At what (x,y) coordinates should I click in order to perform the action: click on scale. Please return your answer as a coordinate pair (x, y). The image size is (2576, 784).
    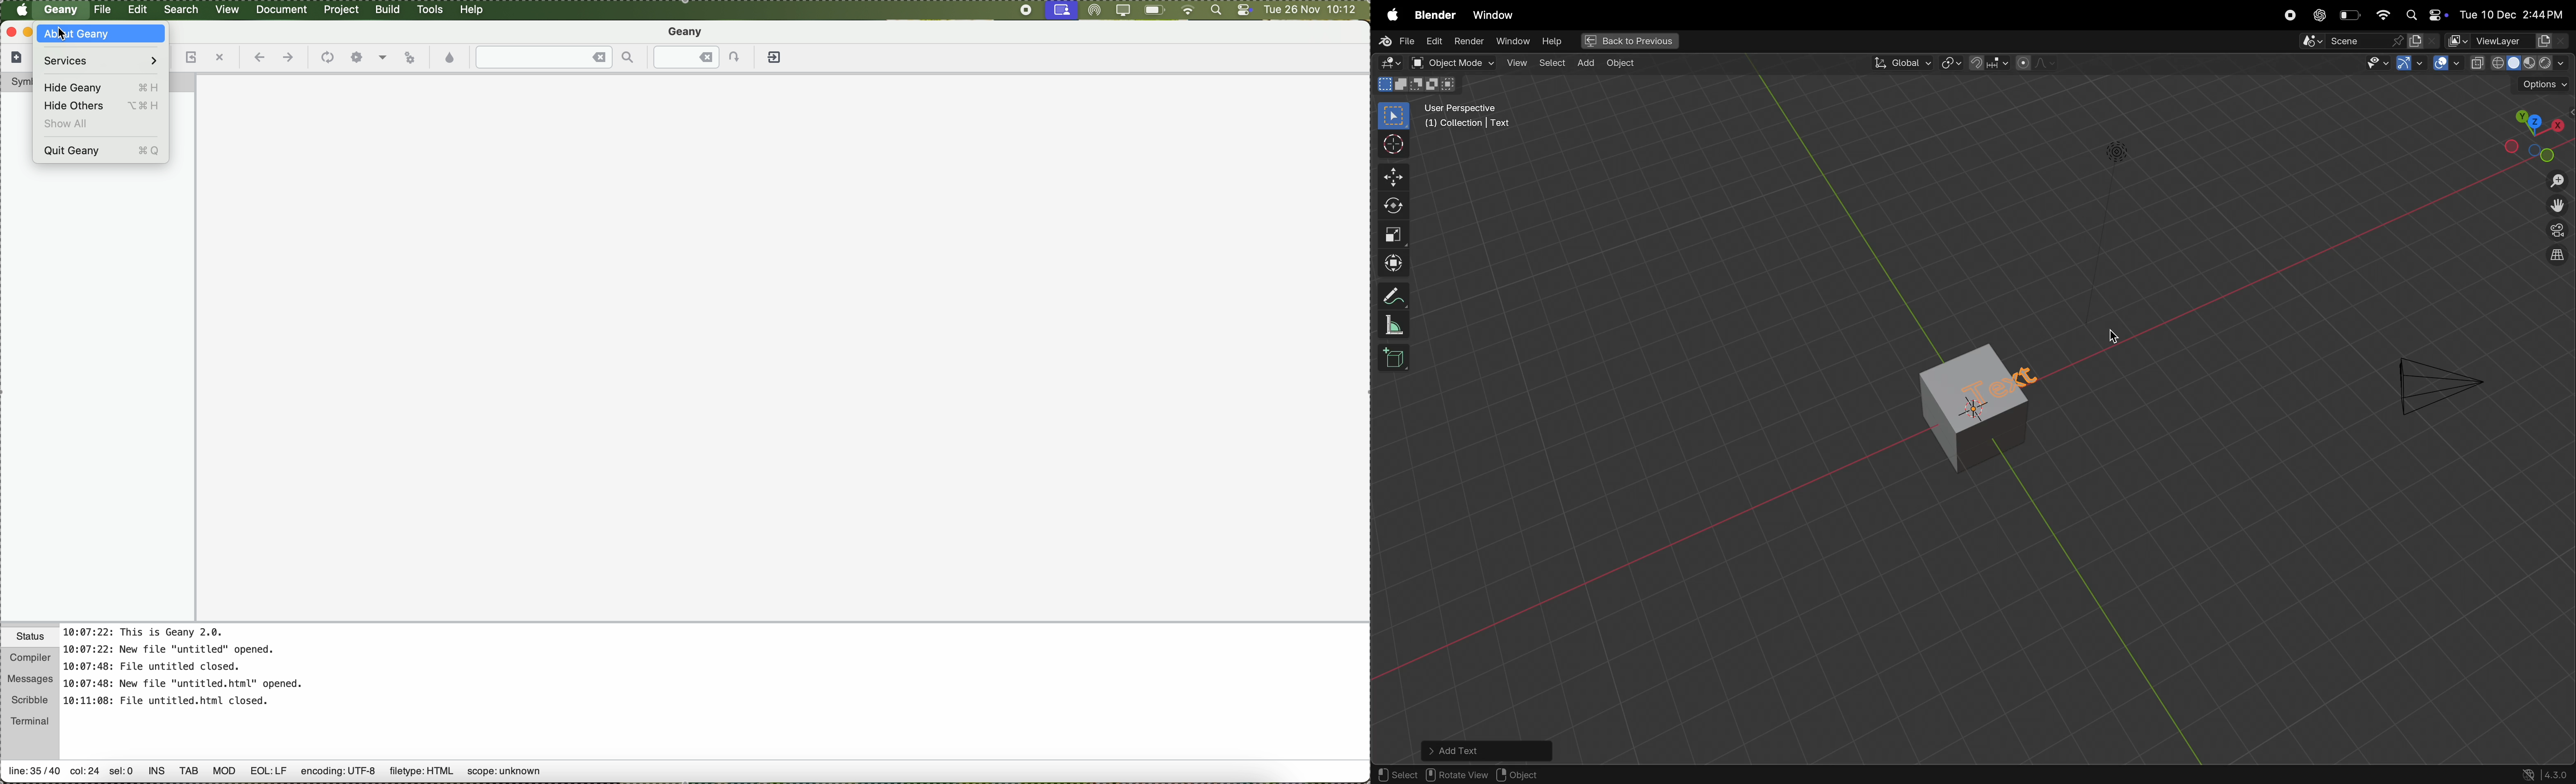
    Looking at the image, I should click on (1391, 234).